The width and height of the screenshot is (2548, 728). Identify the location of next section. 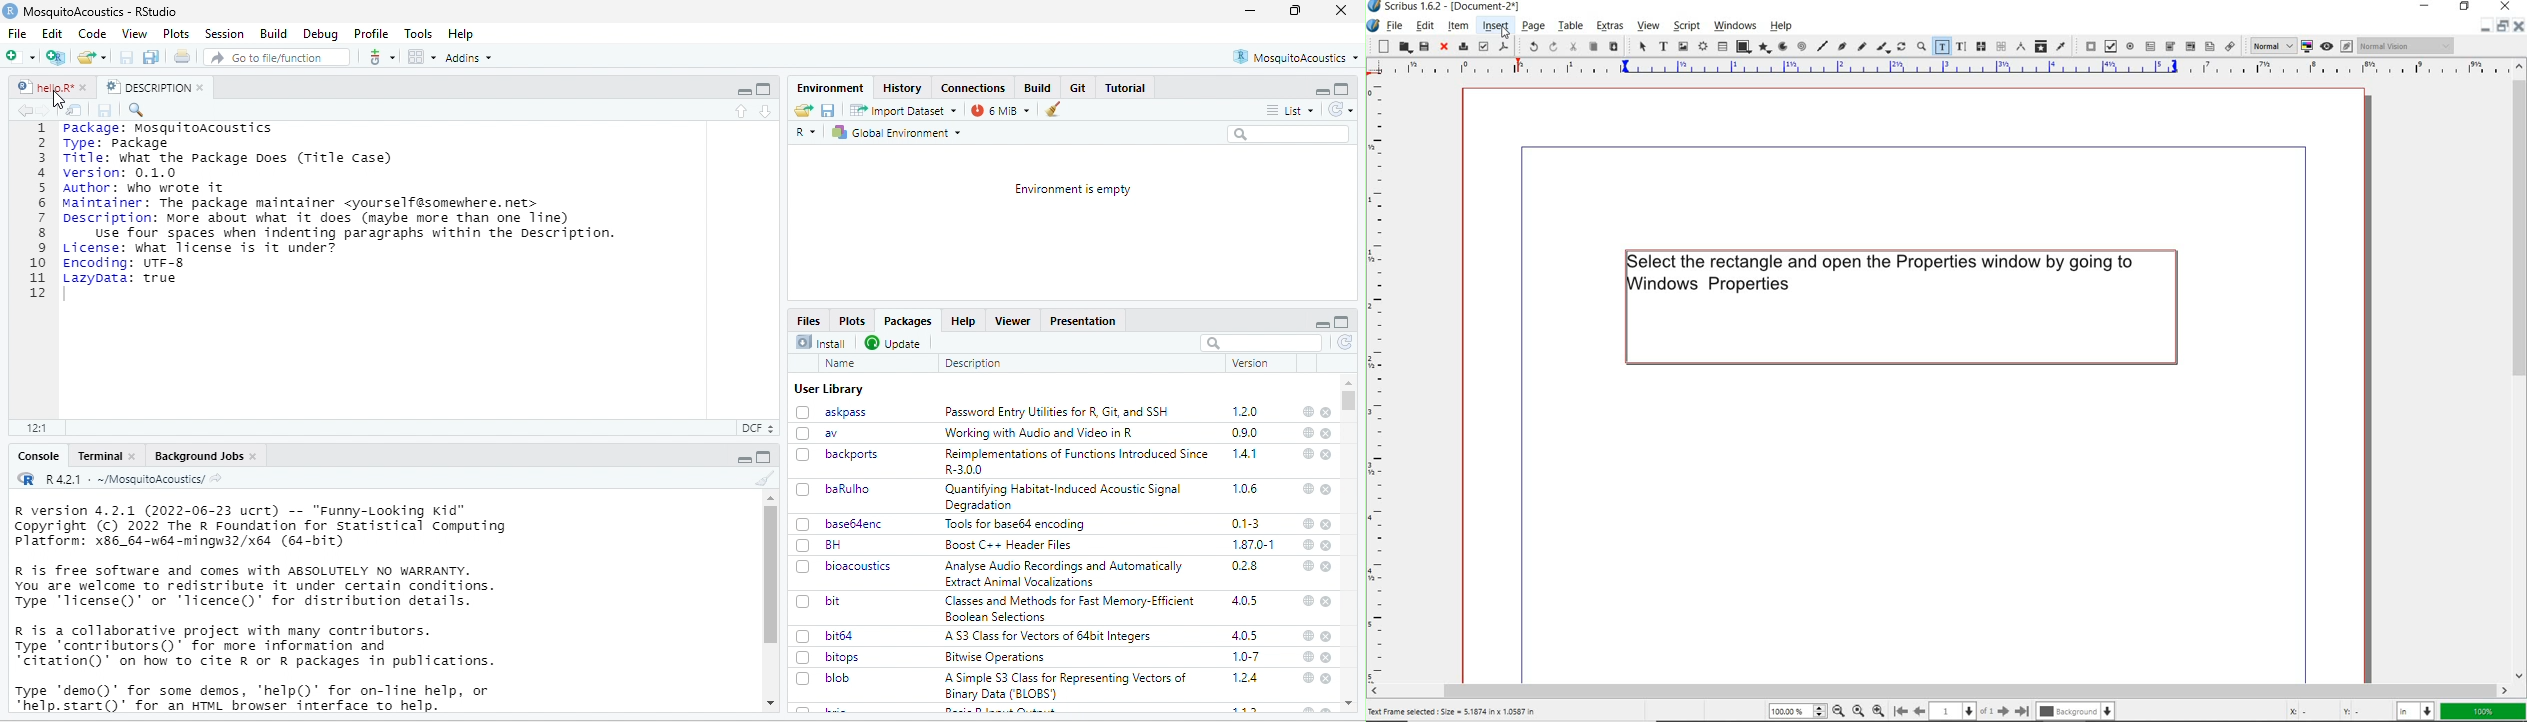
(765, 112).